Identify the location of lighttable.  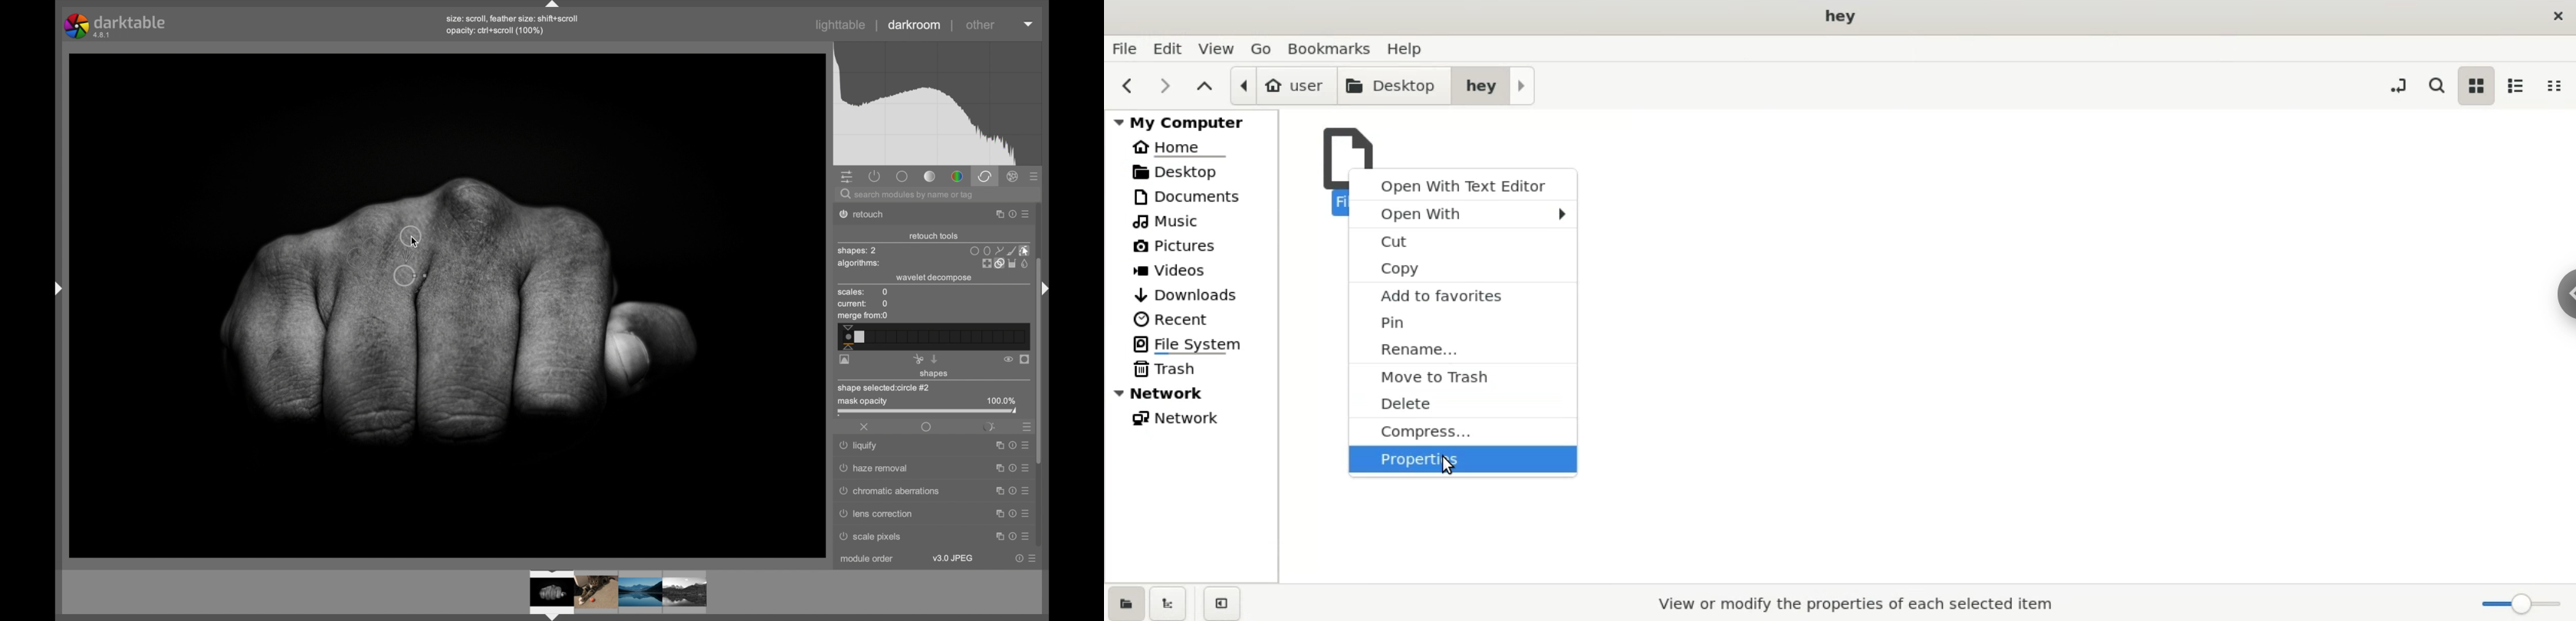
(841, 25).